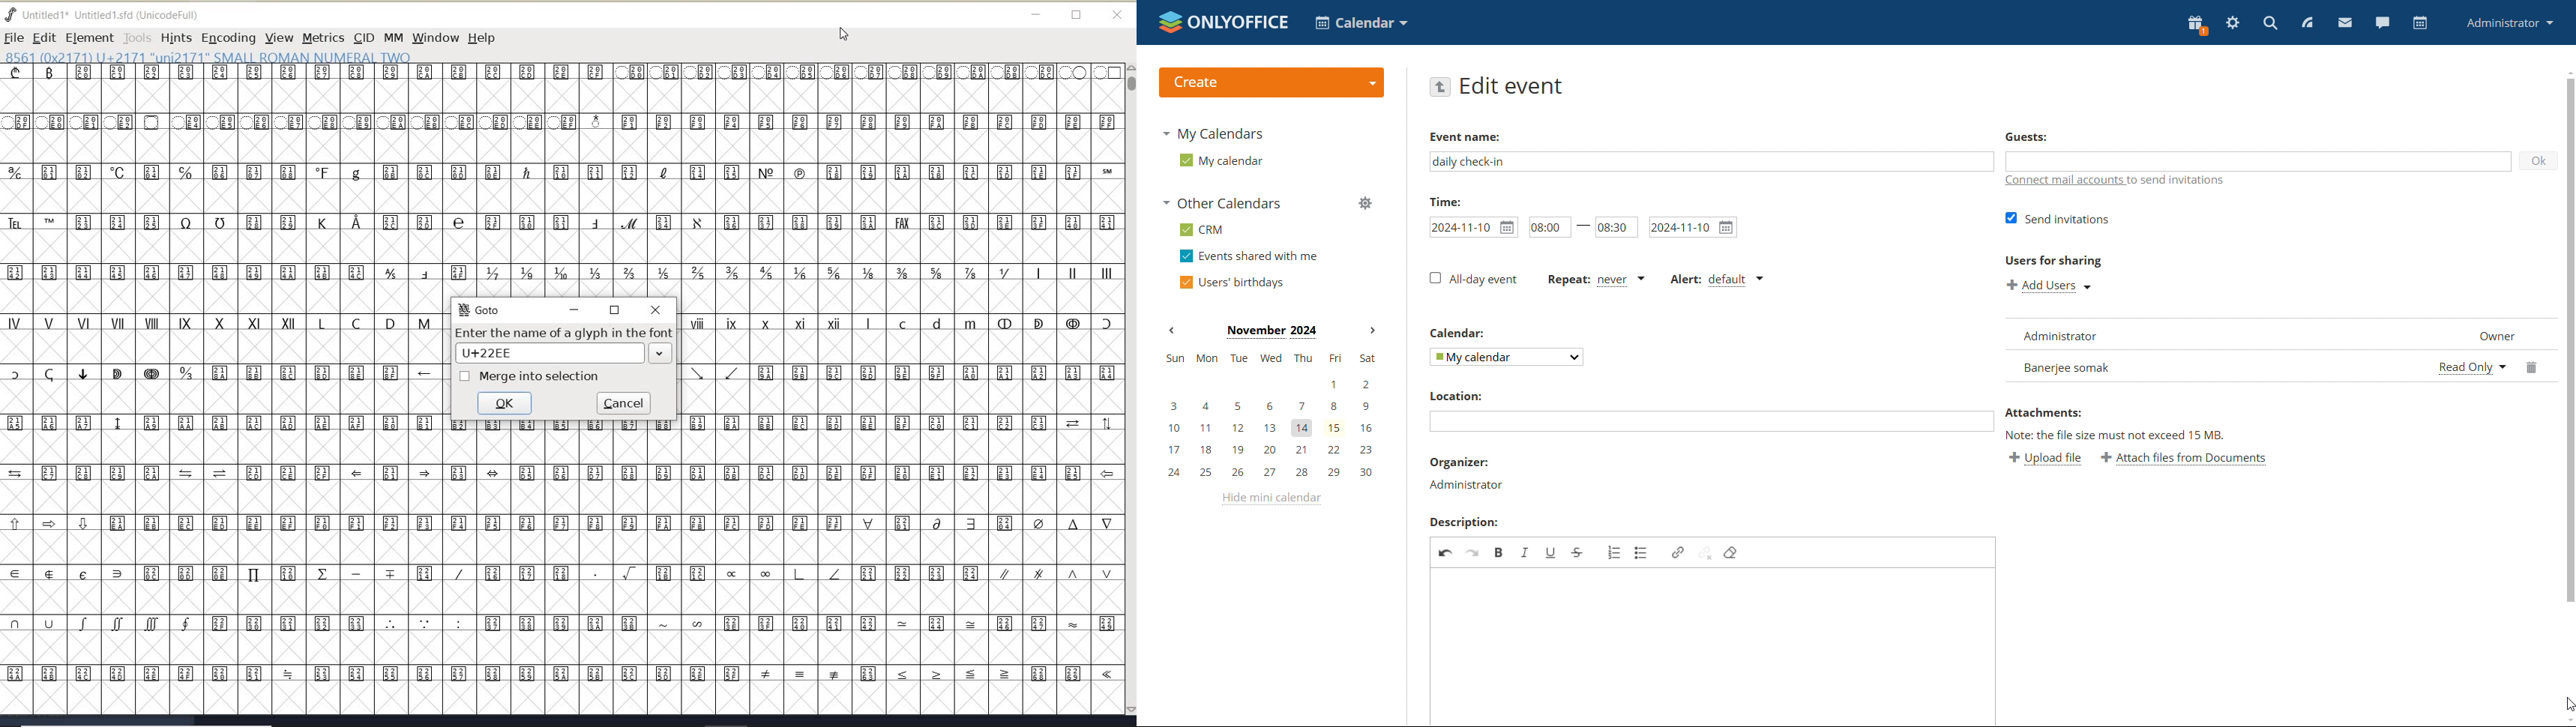  I want to click on FILE, so click(13, 38).